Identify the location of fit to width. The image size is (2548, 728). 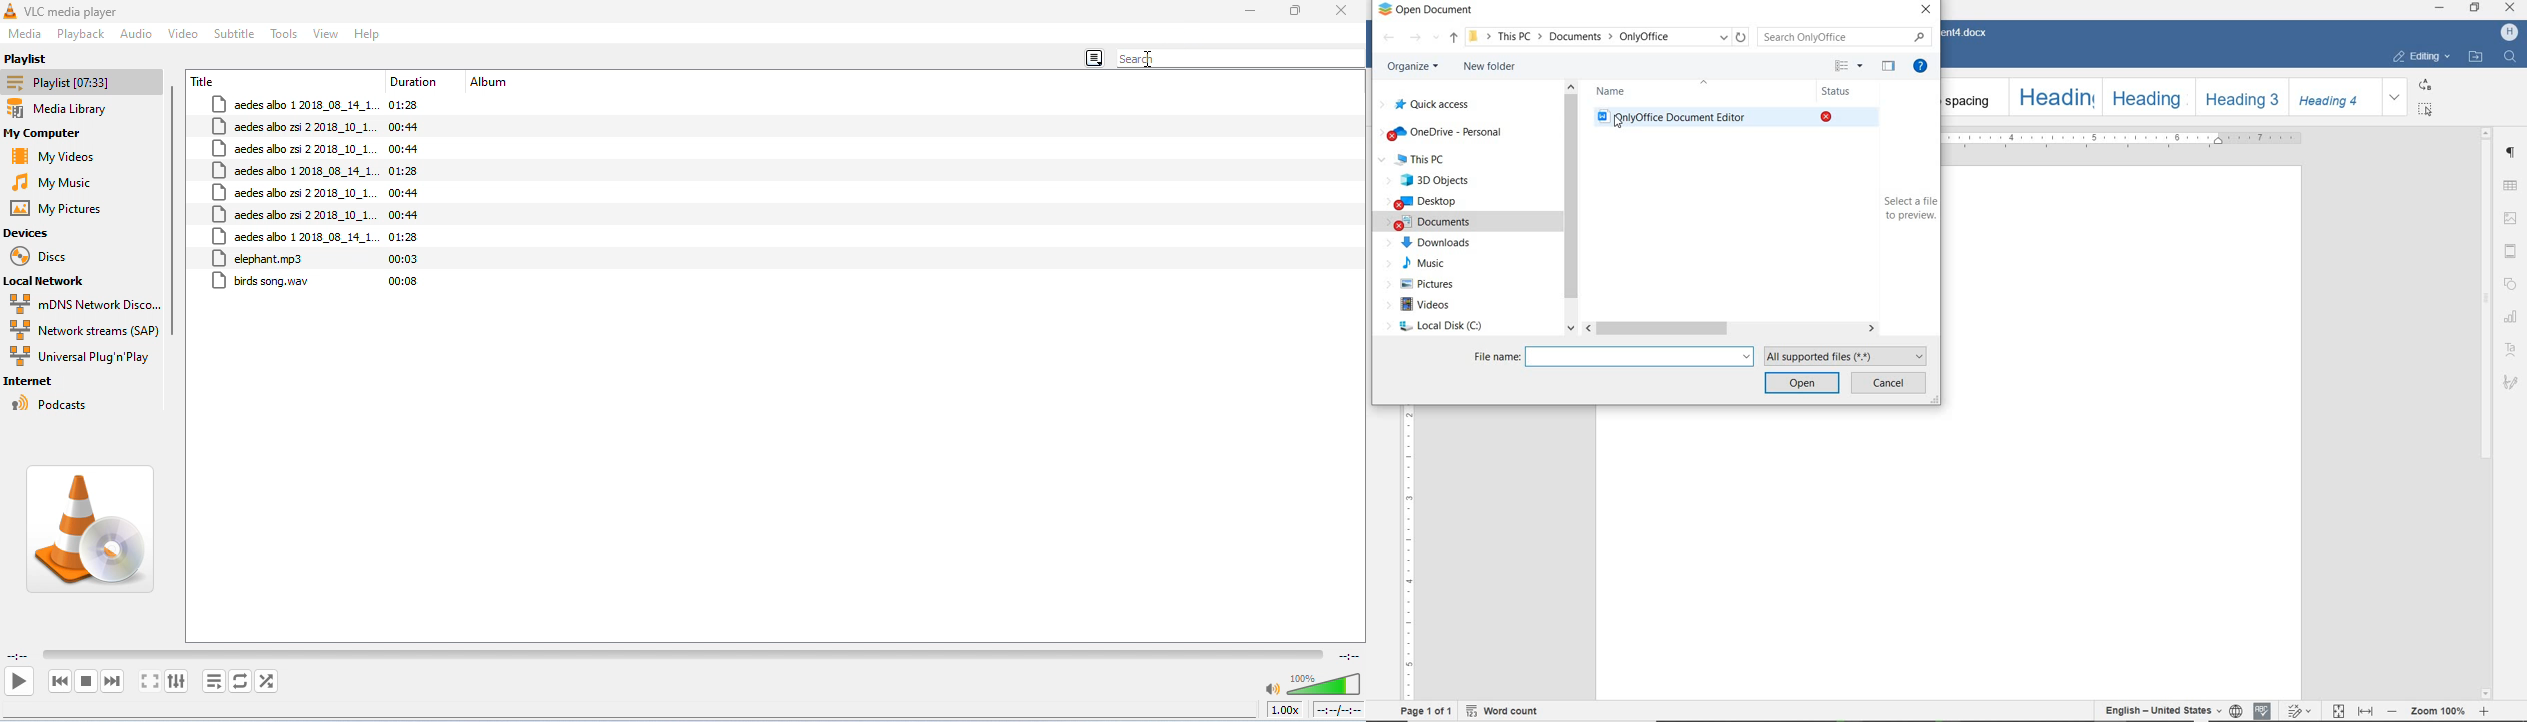
(2367, 712).